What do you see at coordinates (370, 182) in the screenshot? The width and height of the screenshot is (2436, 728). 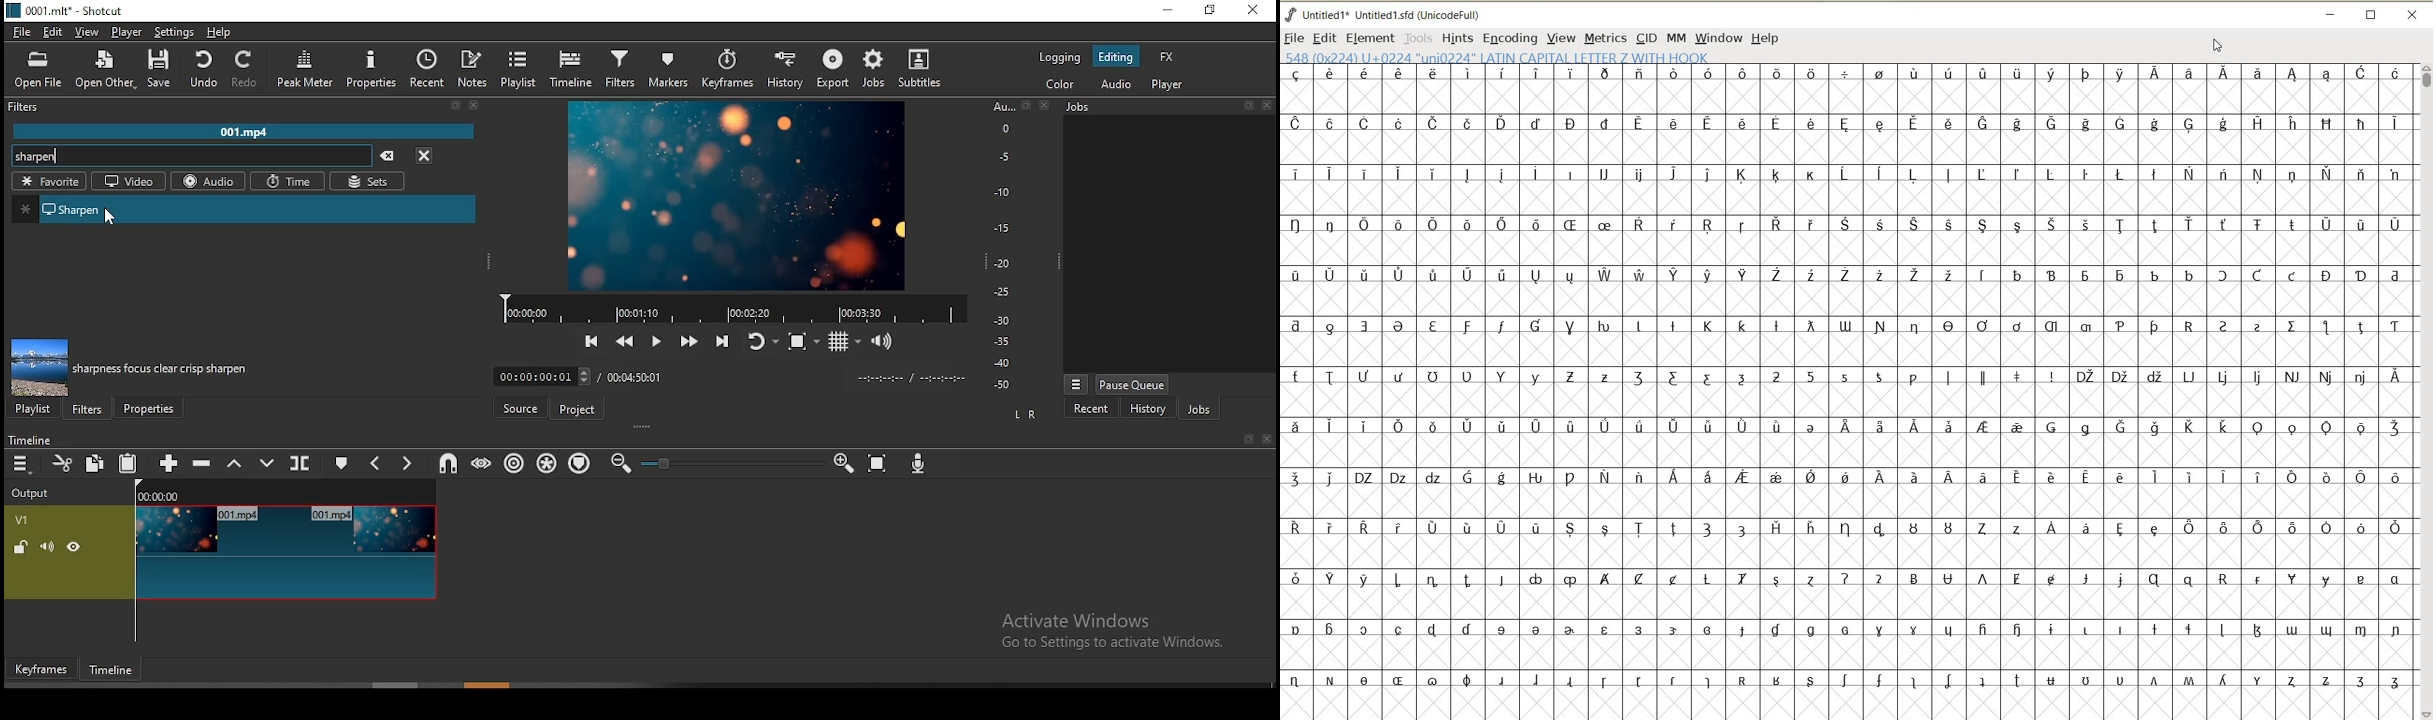 I see `sets` at bounding box center [370, 182].